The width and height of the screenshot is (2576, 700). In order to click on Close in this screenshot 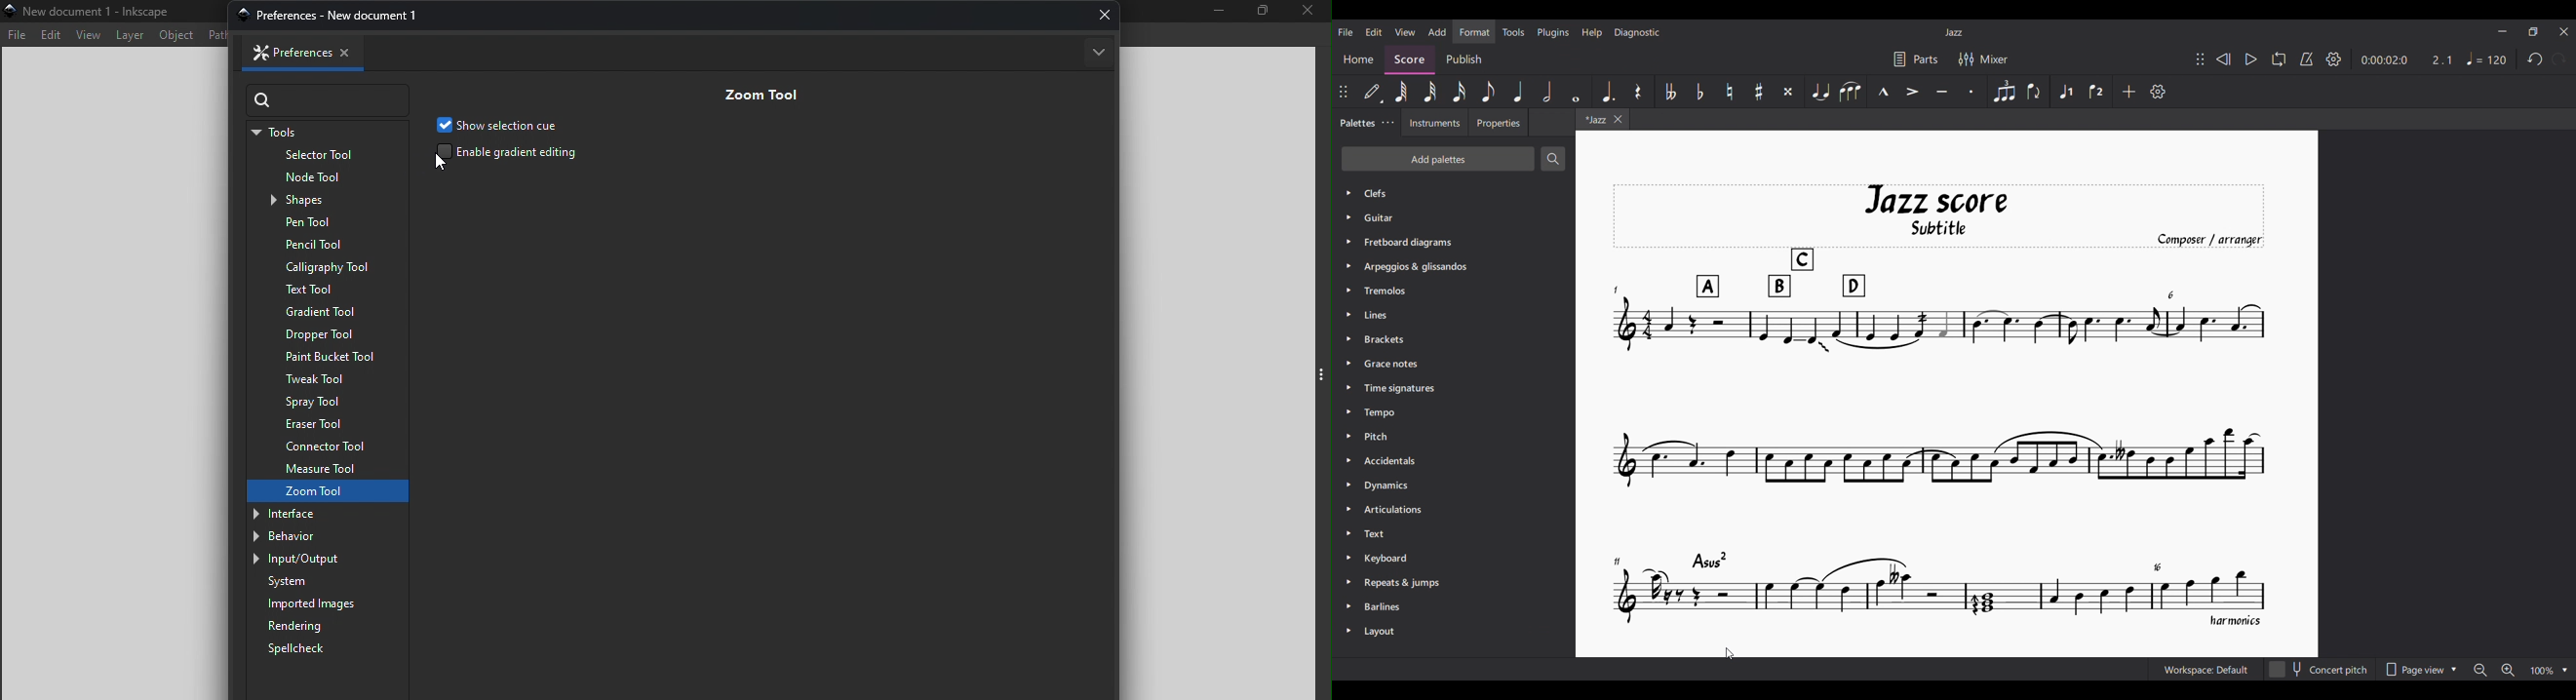, I will do `click(1312, 12)`.